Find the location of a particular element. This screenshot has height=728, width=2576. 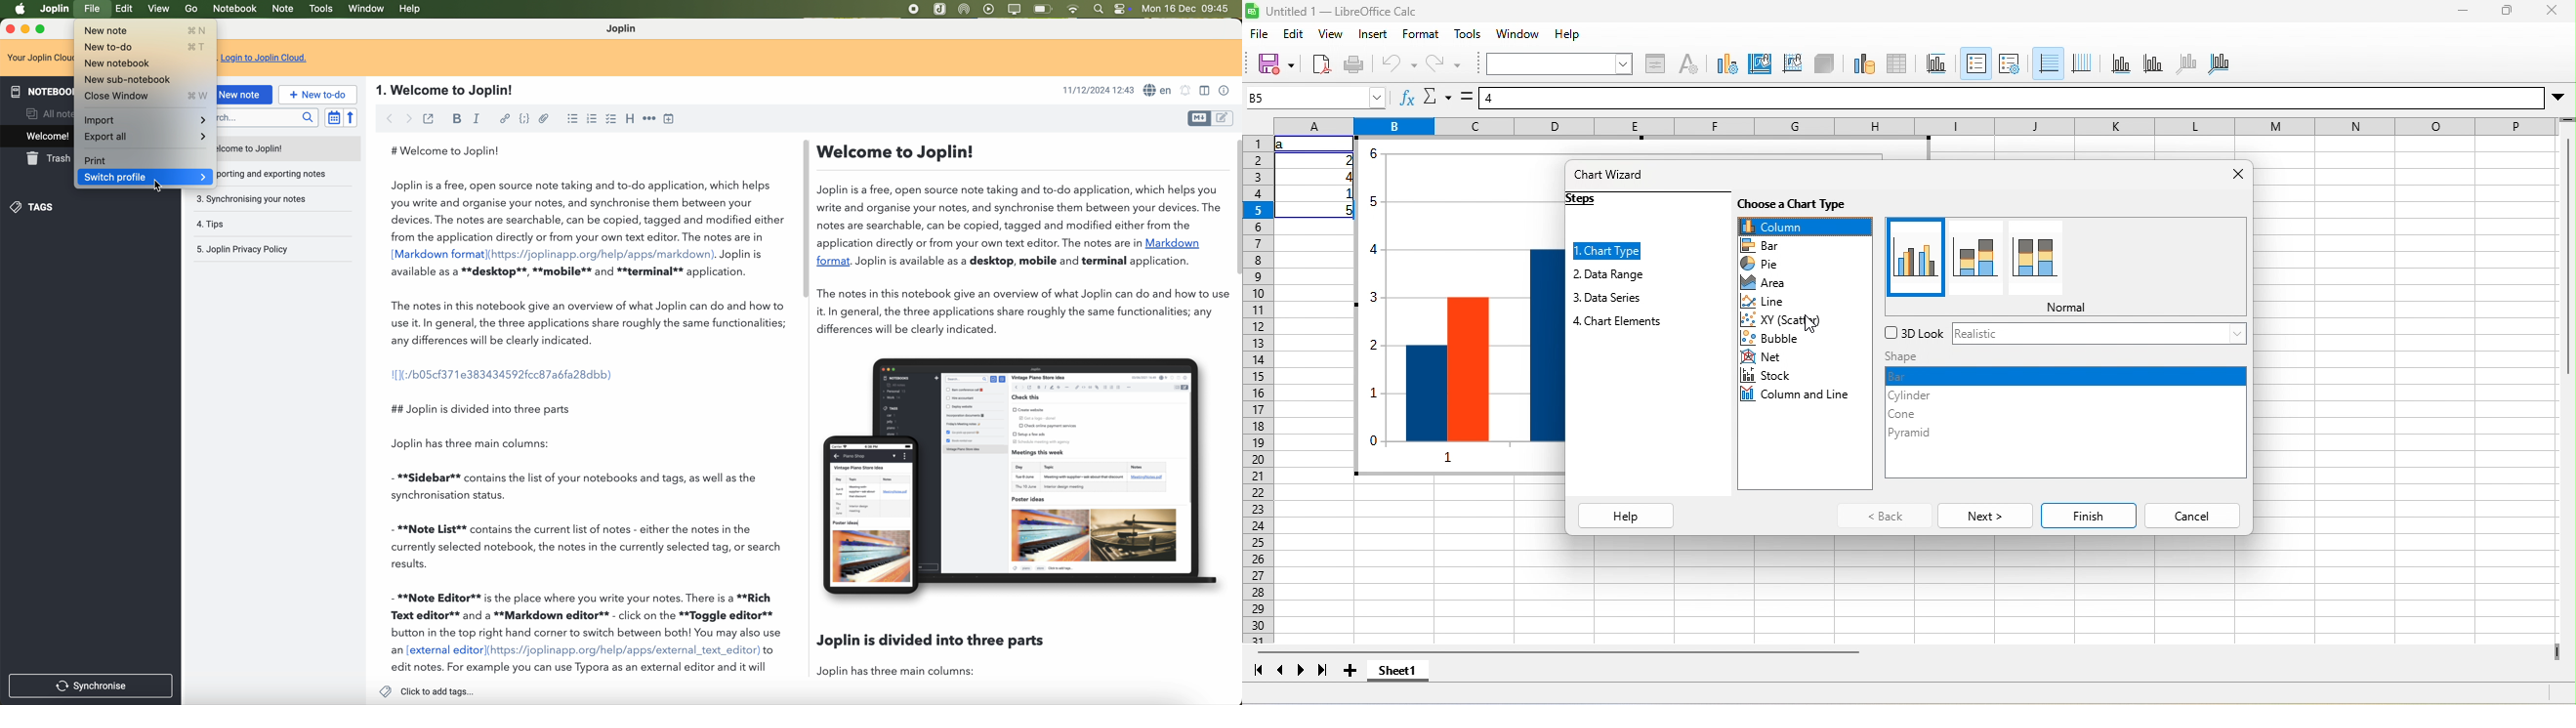

name box is located at coordinates (1316, 98).